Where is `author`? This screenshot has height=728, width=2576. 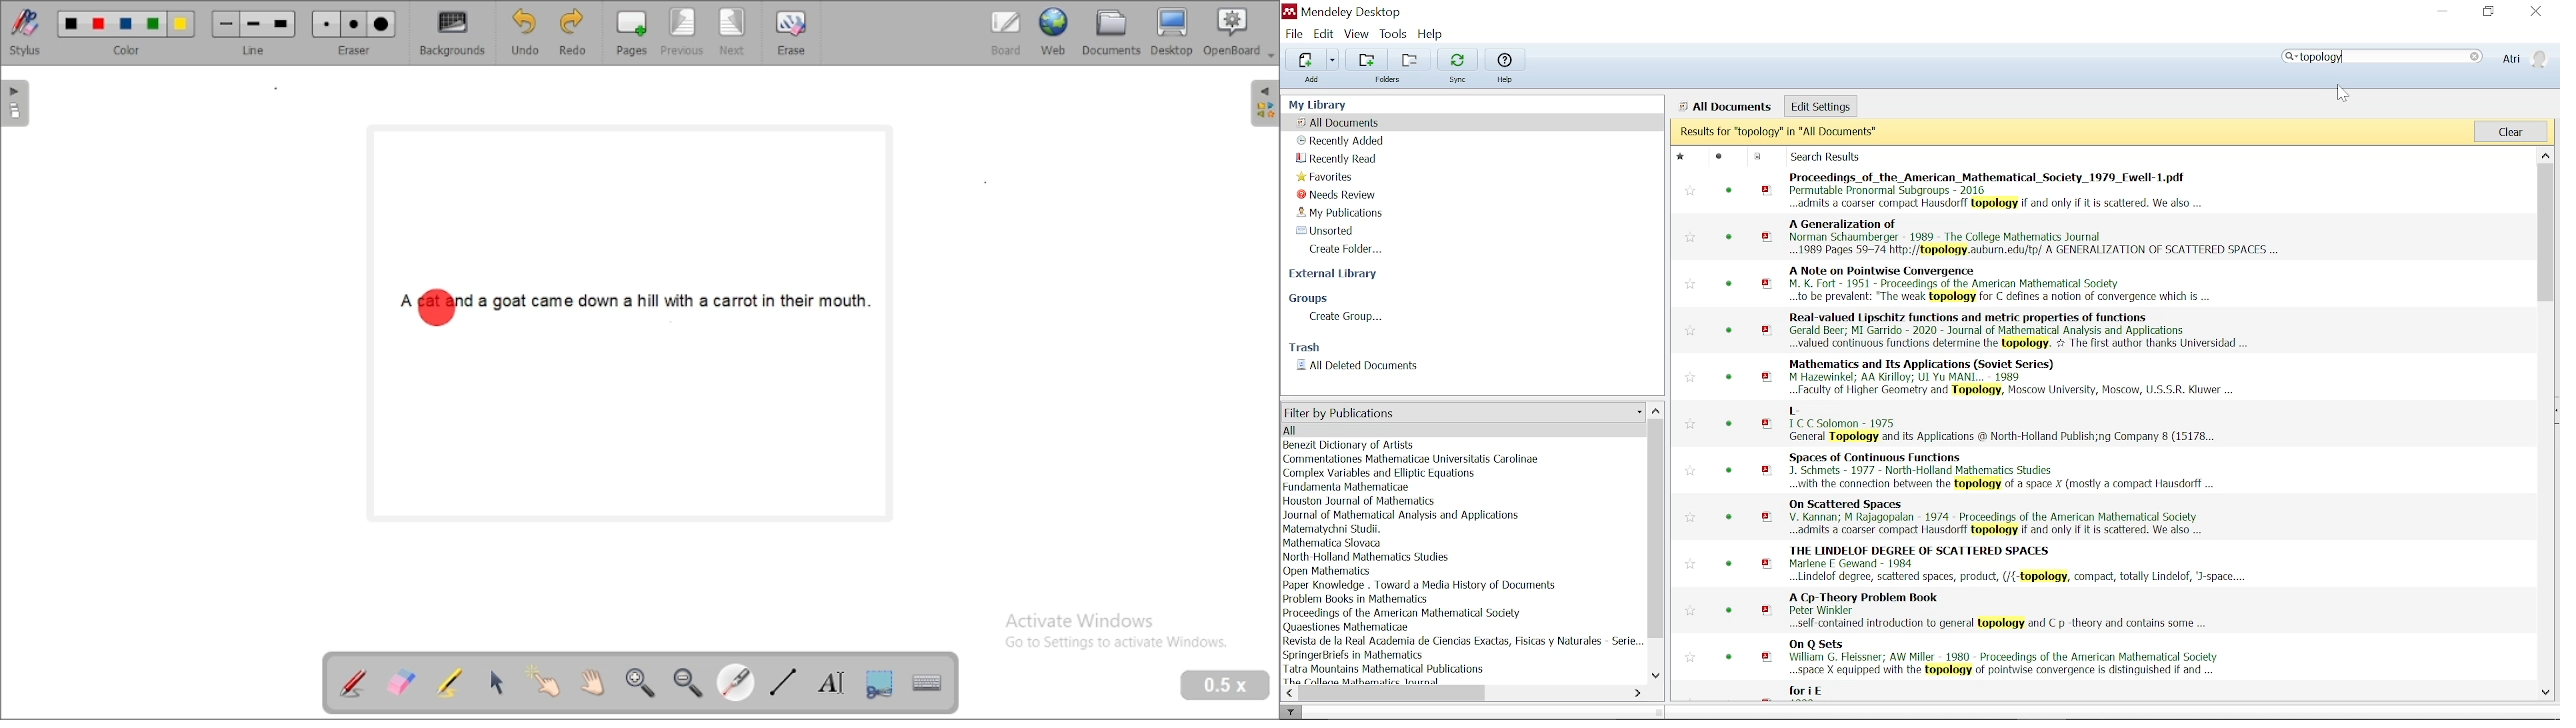
author is located at coordinates (1366, 681).